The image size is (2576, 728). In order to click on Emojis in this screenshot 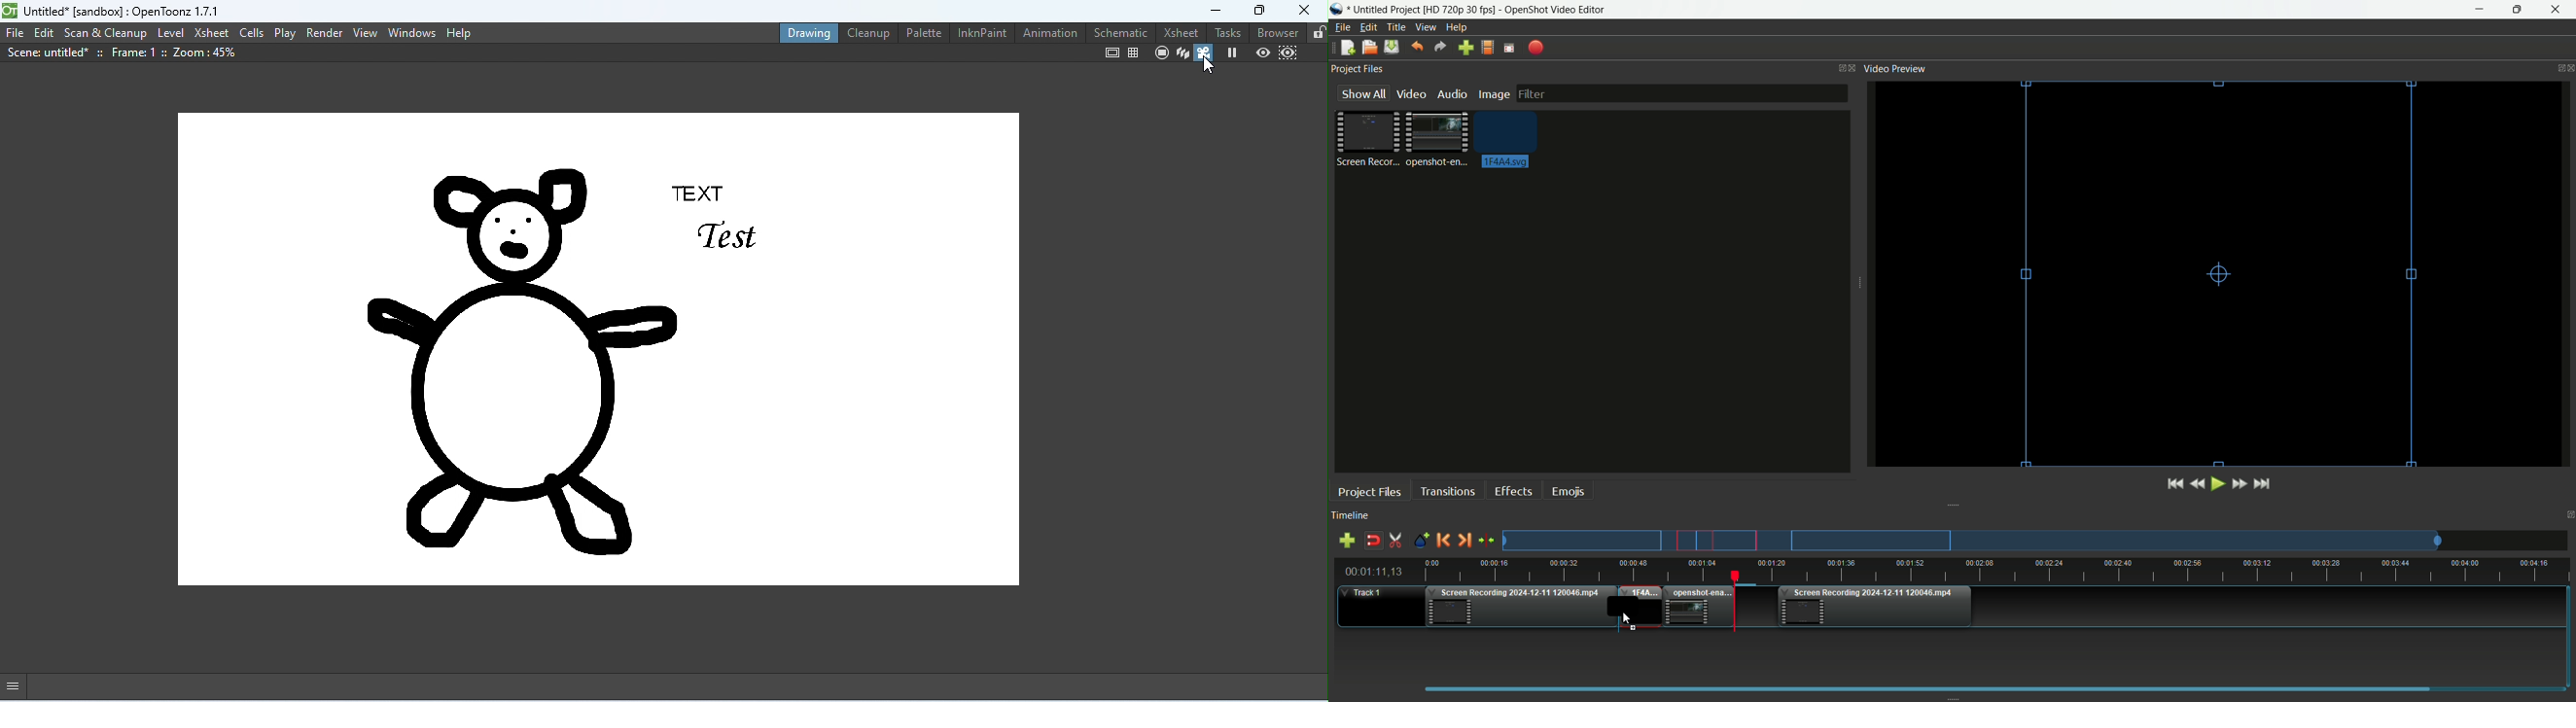, I will do `click(1568, 490)`.